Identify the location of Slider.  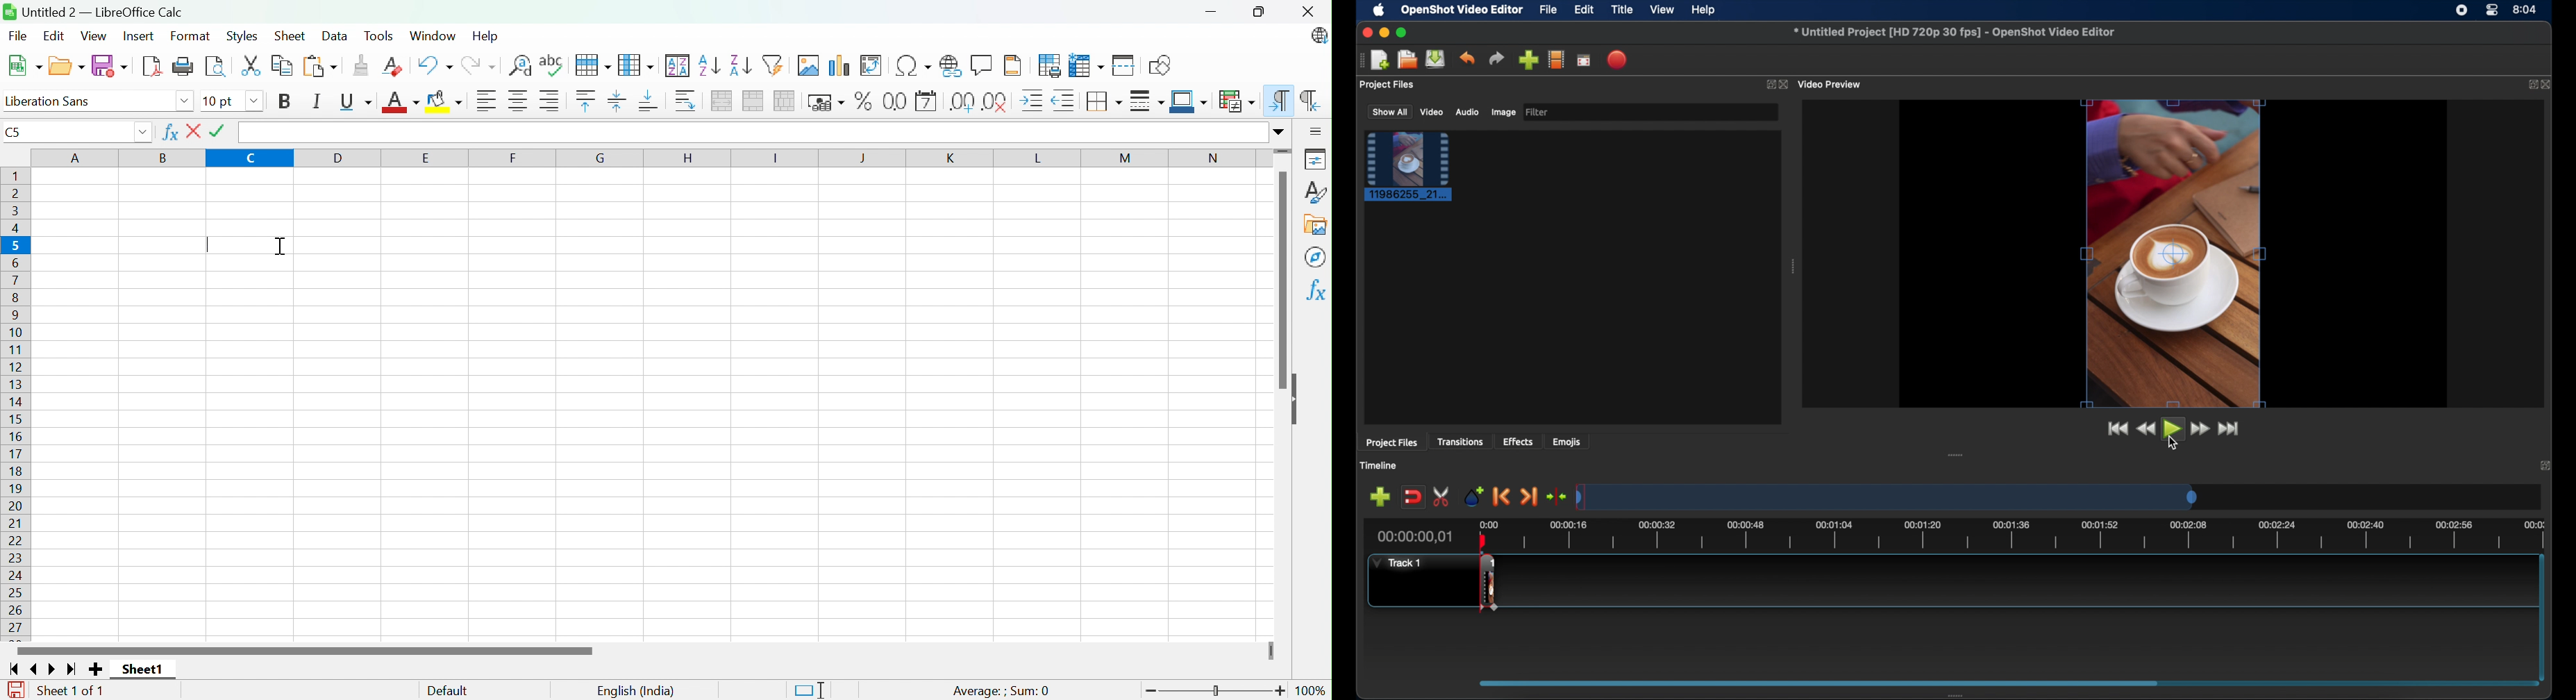
(1269, 650).